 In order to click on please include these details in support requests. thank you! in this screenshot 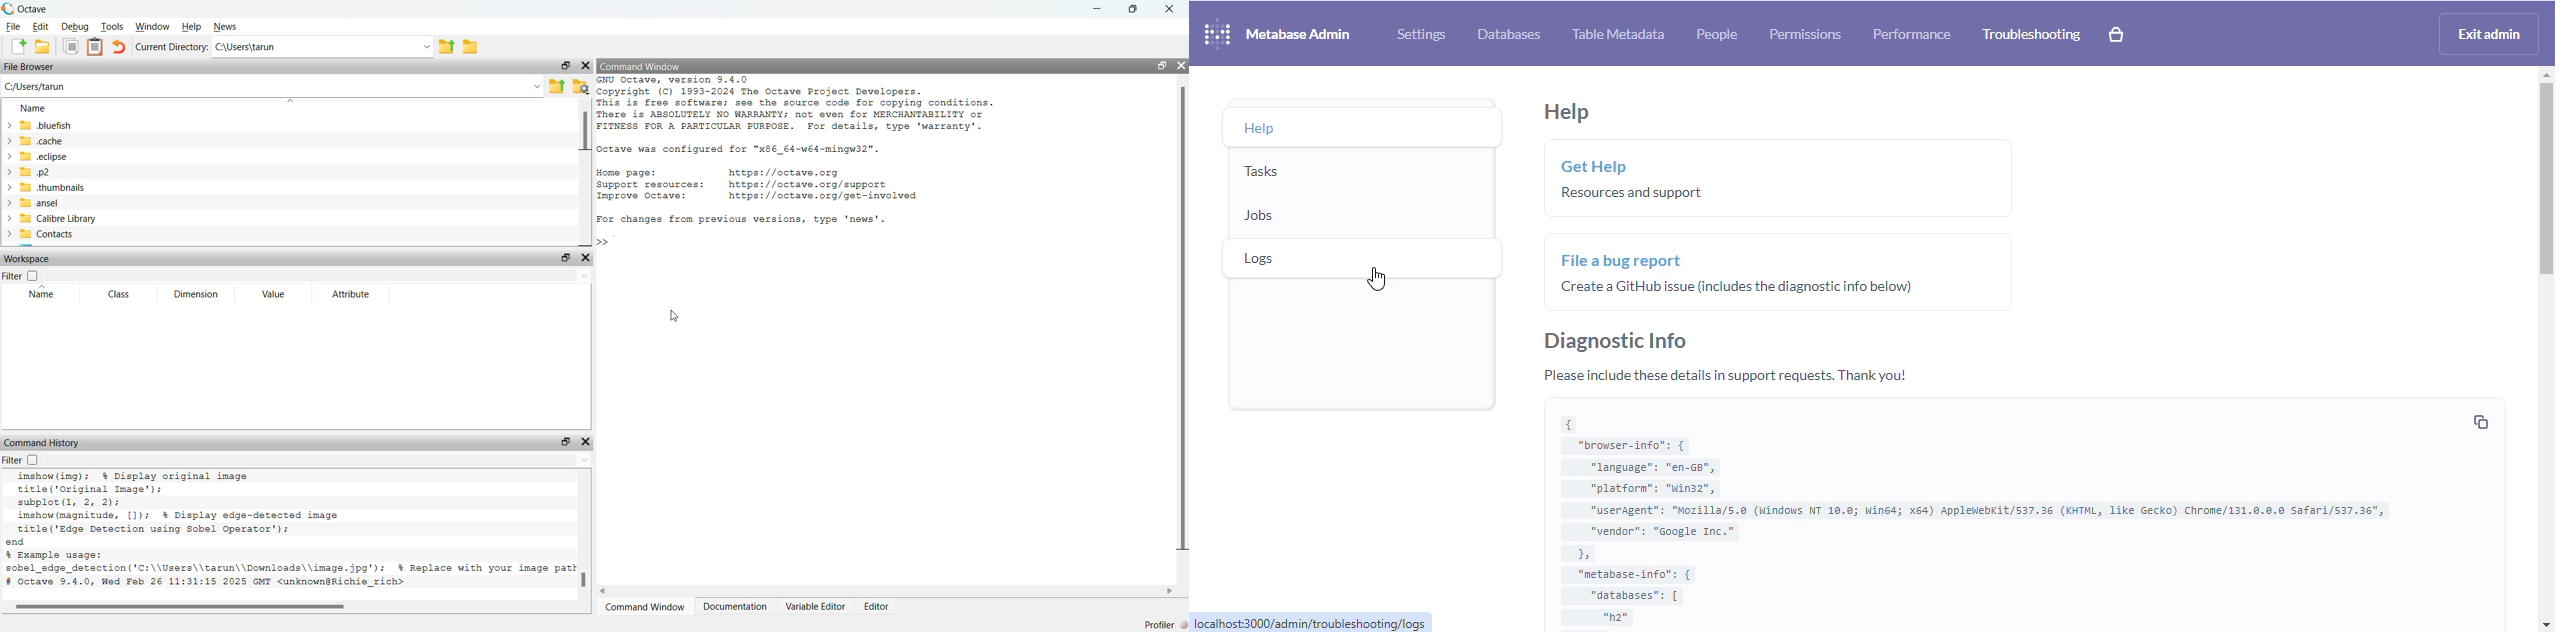, I will do `click(1727, 376)`.